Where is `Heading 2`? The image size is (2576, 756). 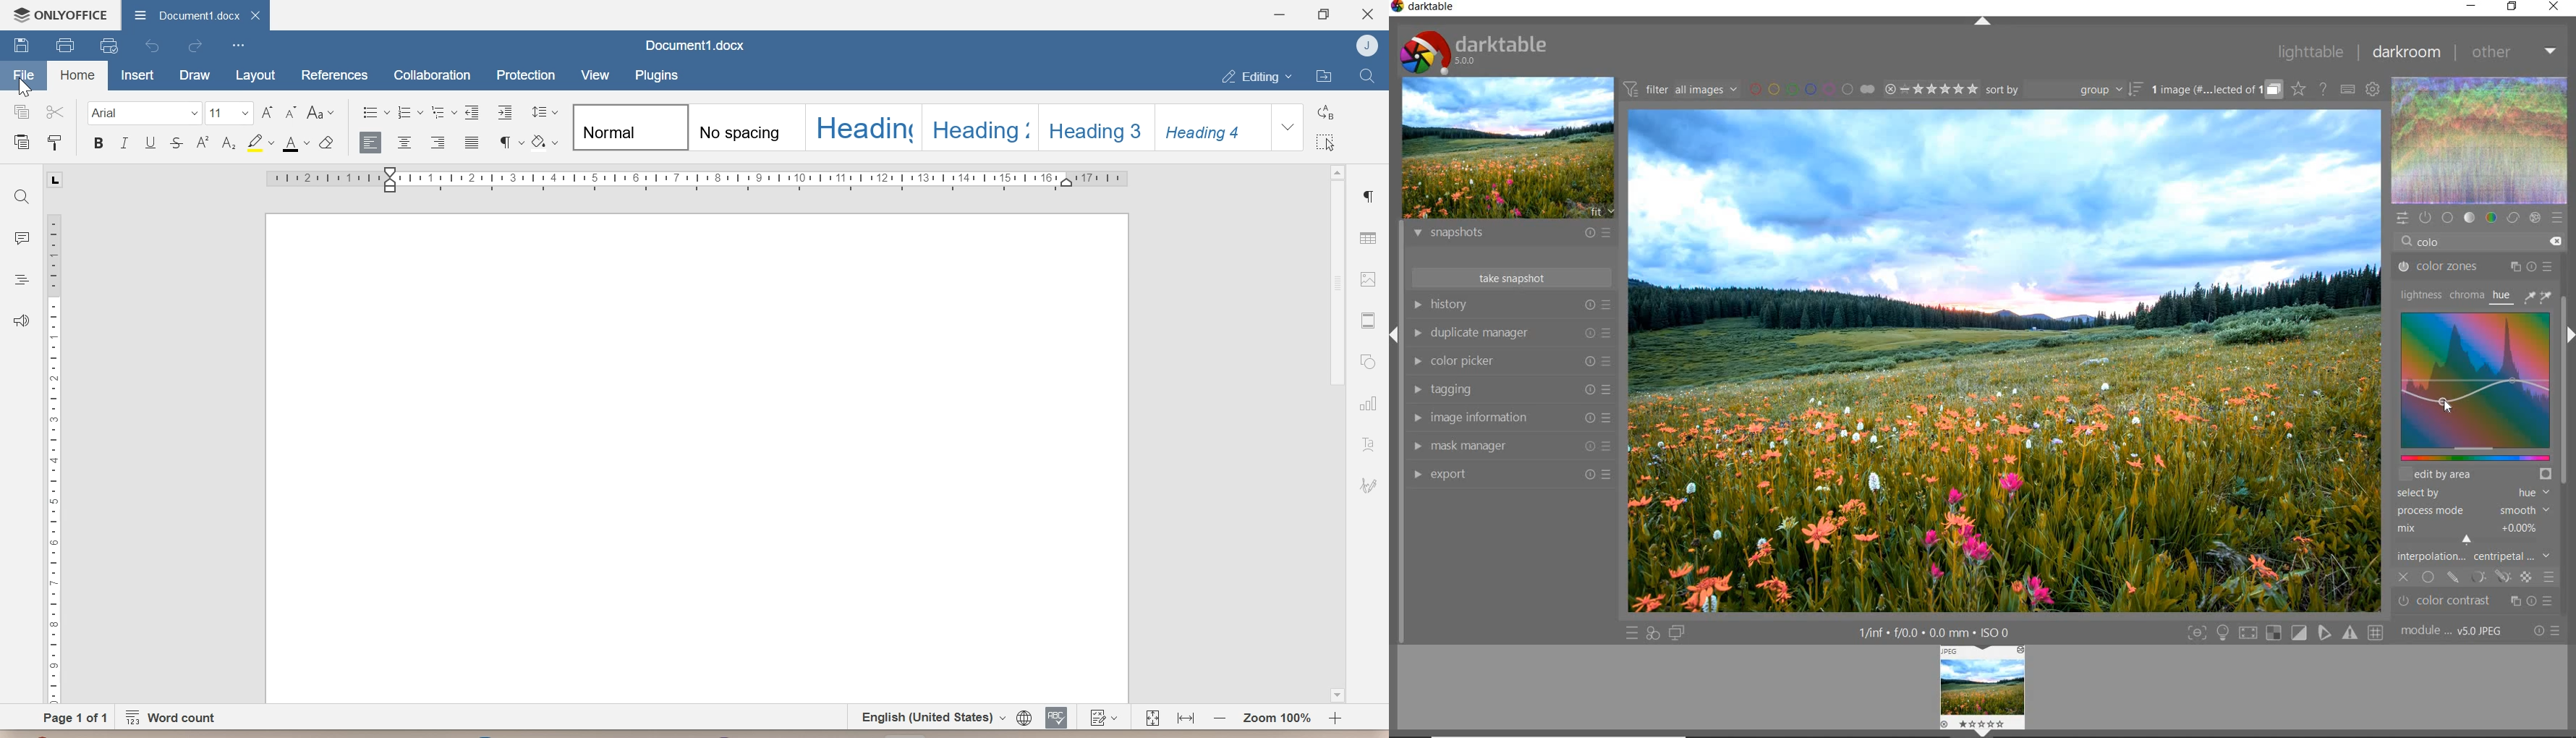 Heading 2 is located at coordinates (982, 127).